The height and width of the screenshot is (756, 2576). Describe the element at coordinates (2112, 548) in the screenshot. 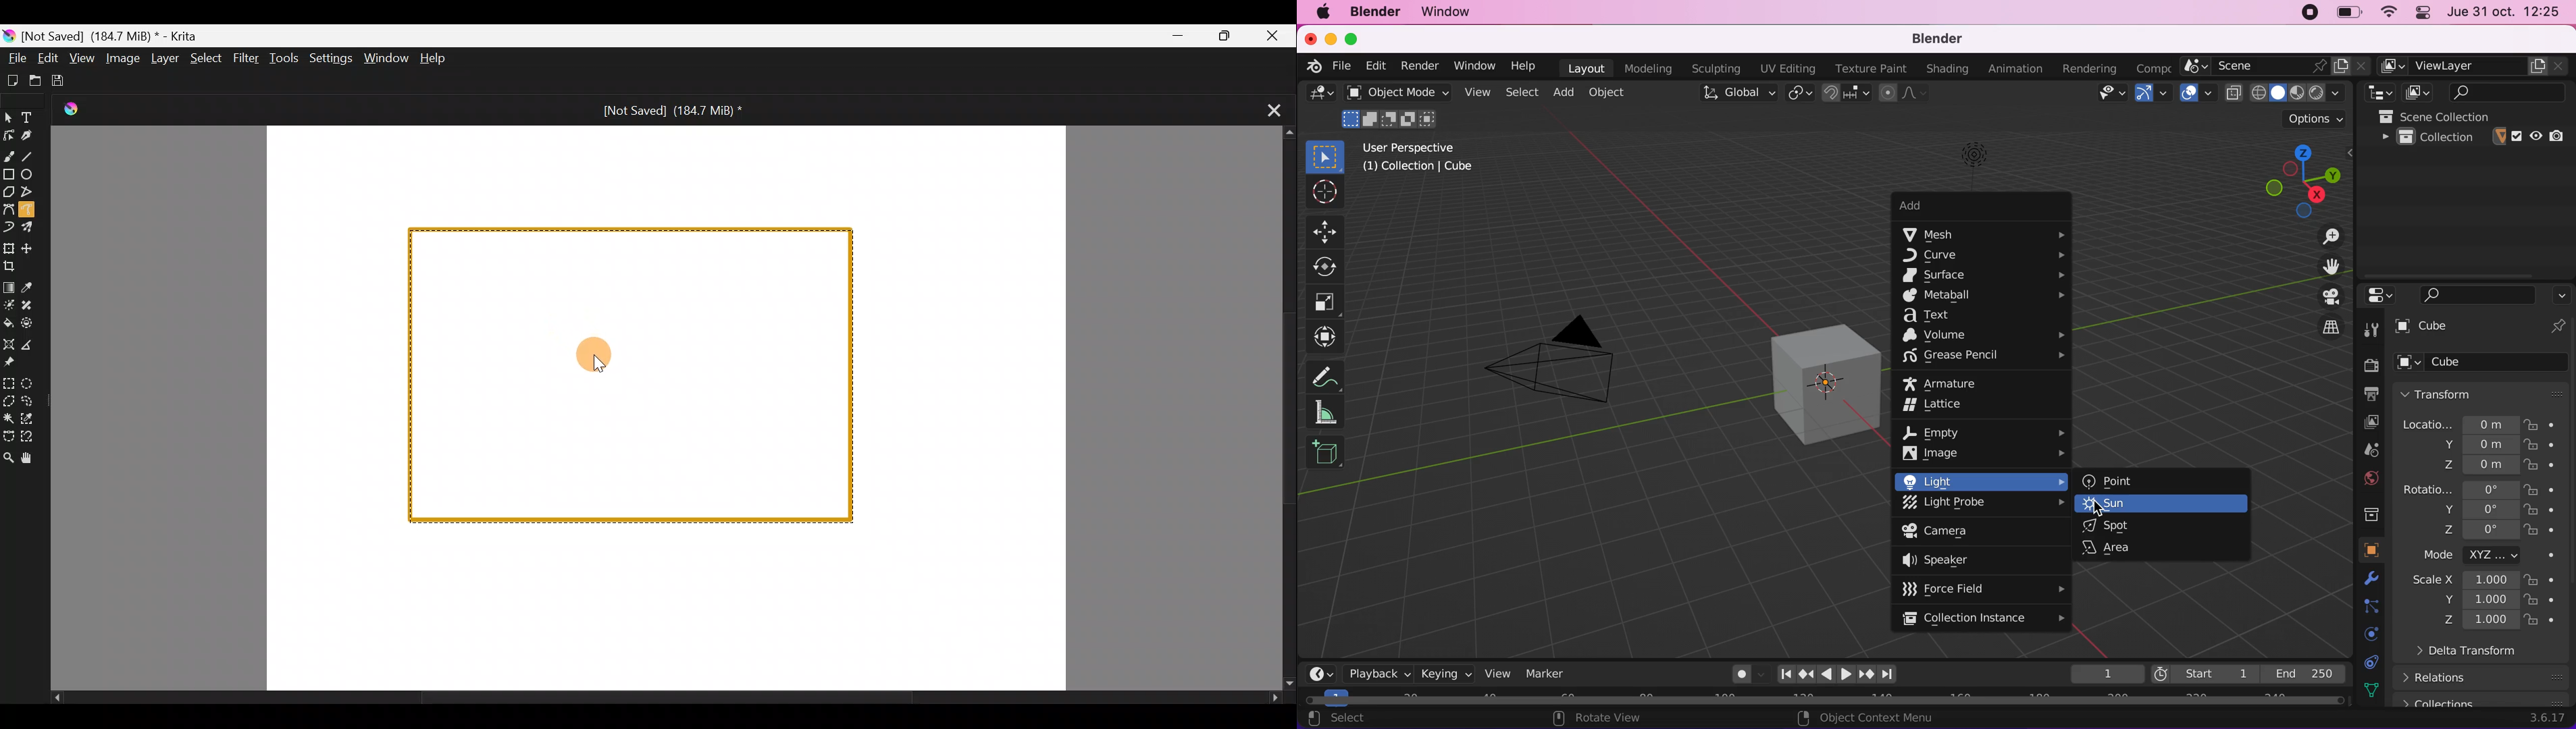

I see `area` at that location.